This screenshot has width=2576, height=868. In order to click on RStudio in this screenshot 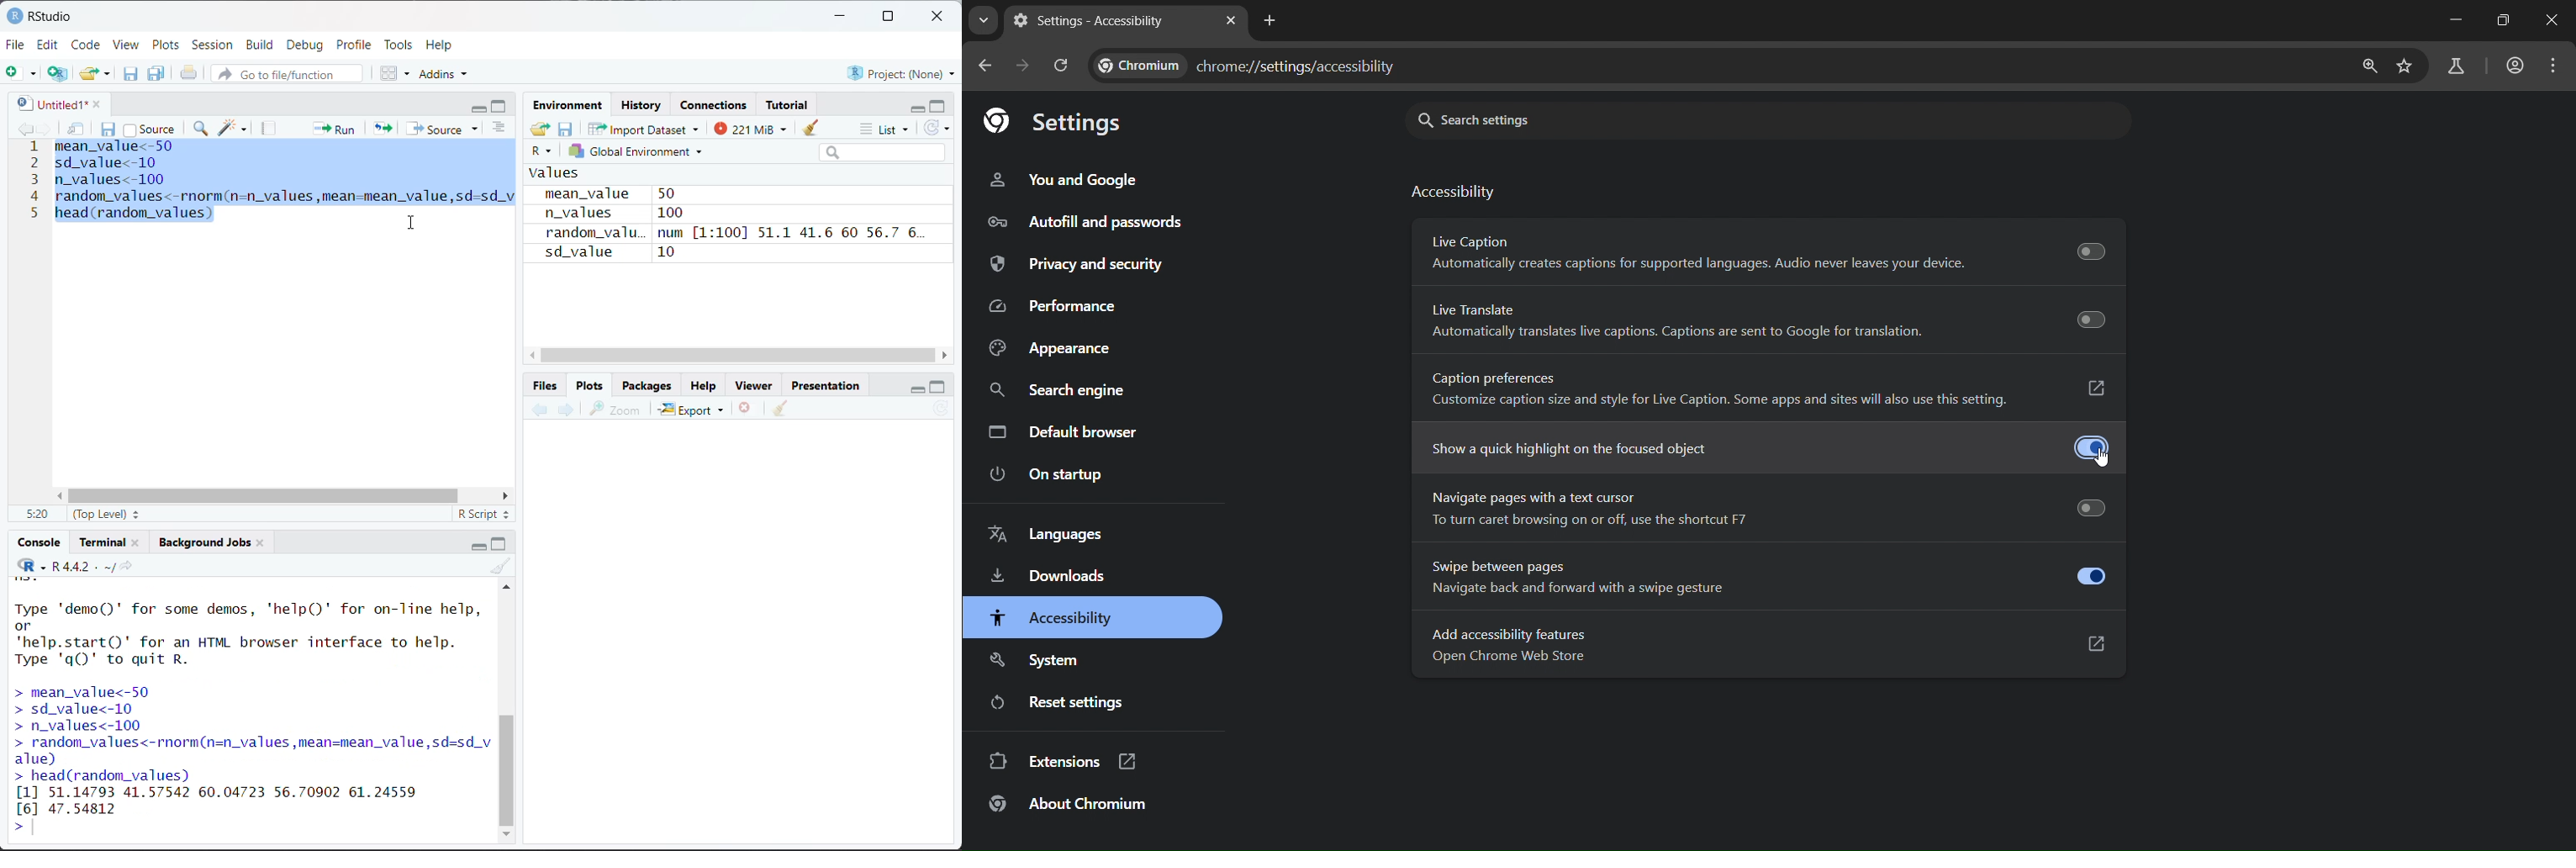, I will do `click(39, 15)`.